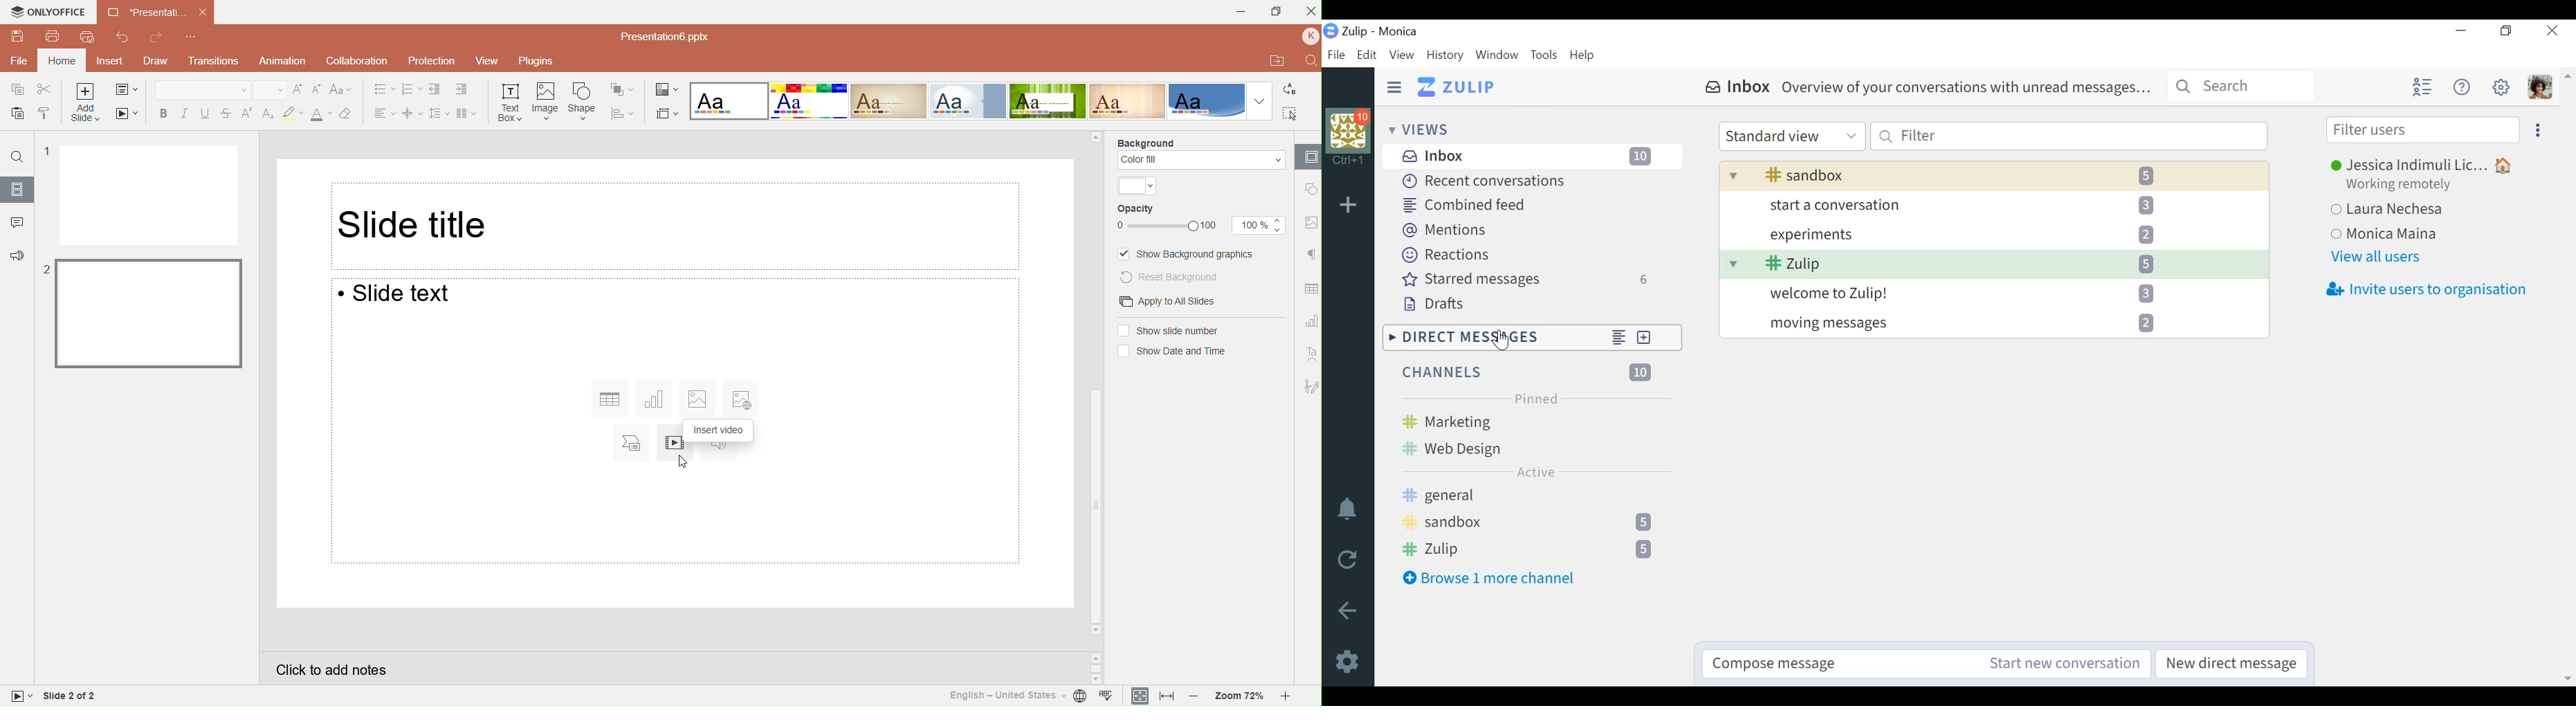  What do you see at coordinates (1308, 61) in the screenshot?
I see `Find` at bounding box center [1308, 61].